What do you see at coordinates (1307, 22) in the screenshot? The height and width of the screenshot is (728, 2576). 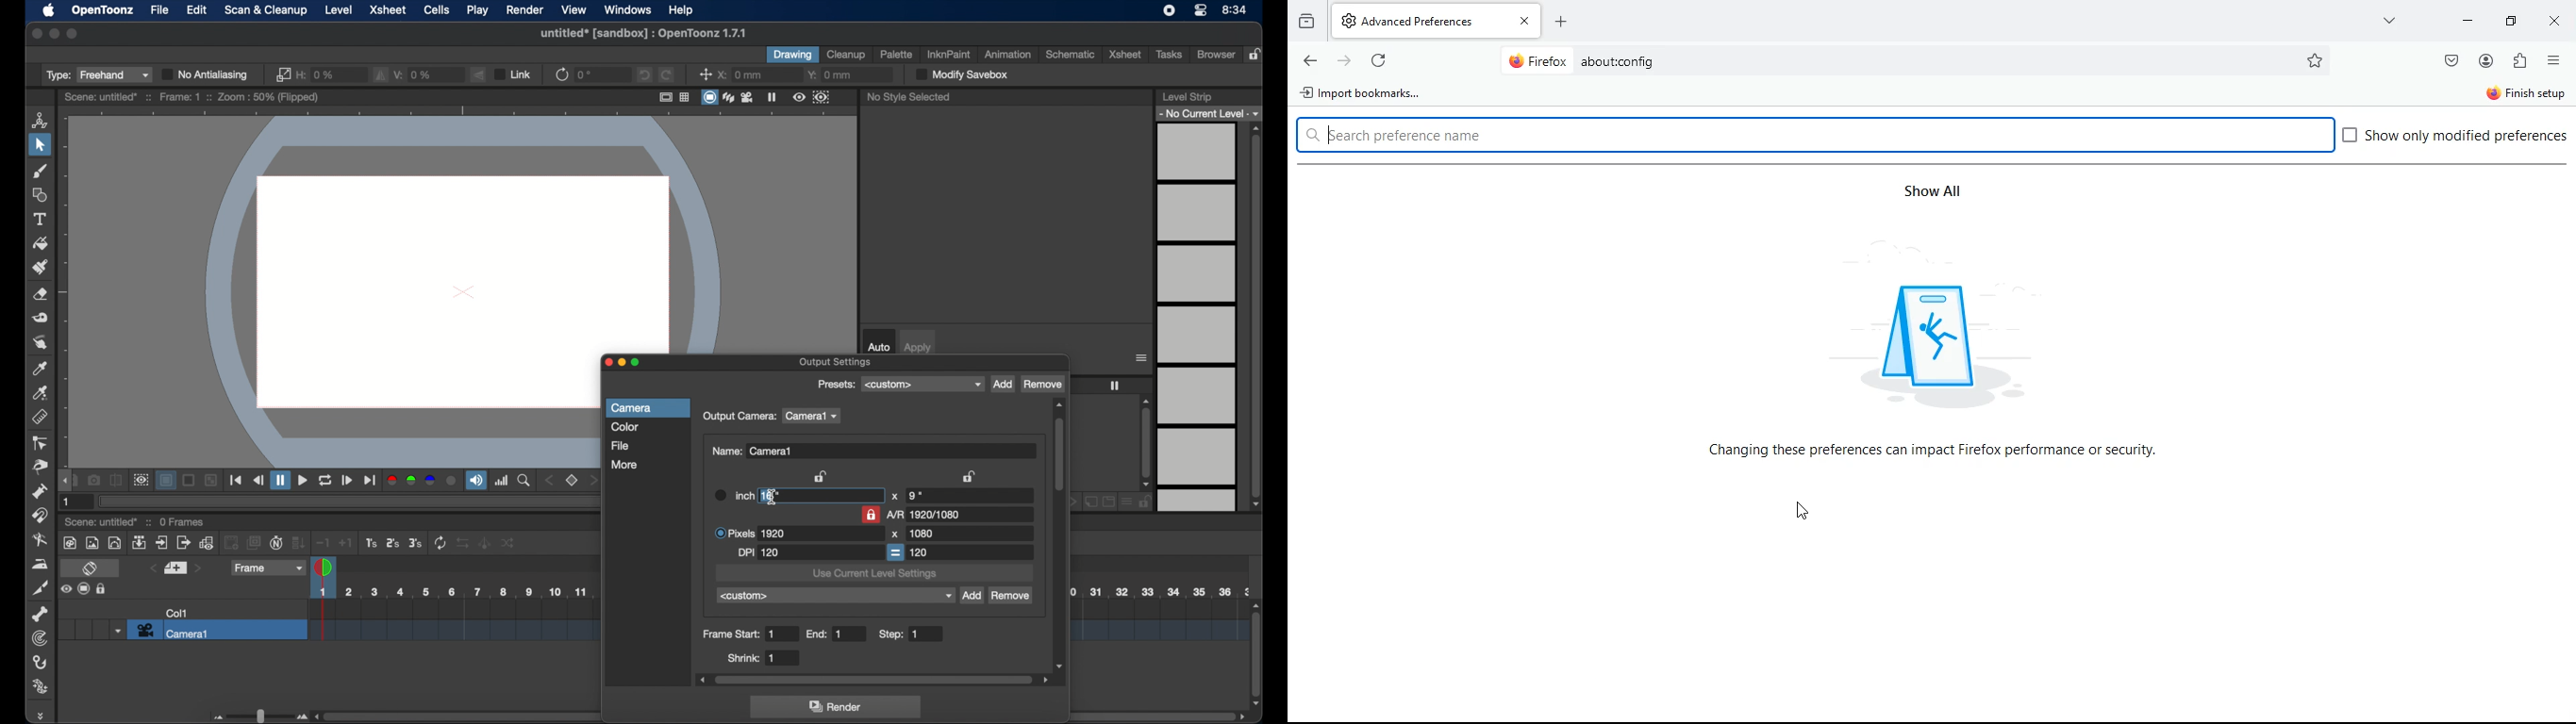 I see `history` at bounding box center [1307, 22].